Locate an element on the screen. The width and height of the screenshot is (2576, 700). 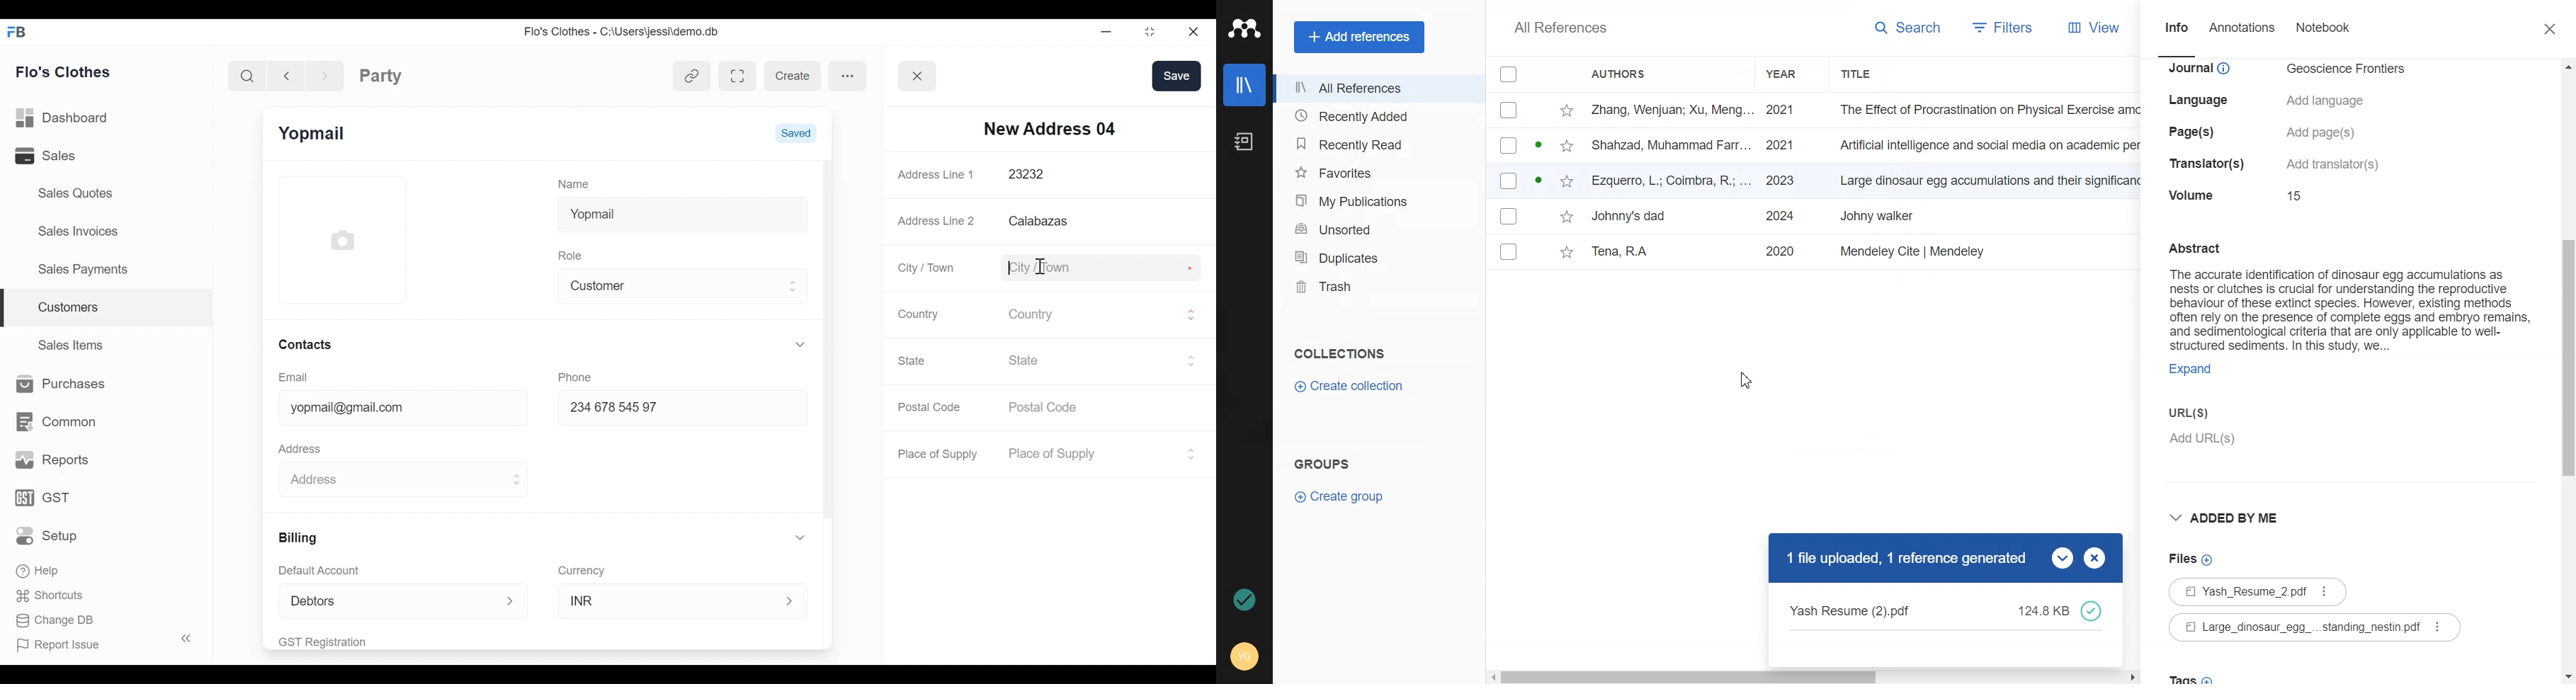
Expand is located at coordinates (794, 286).